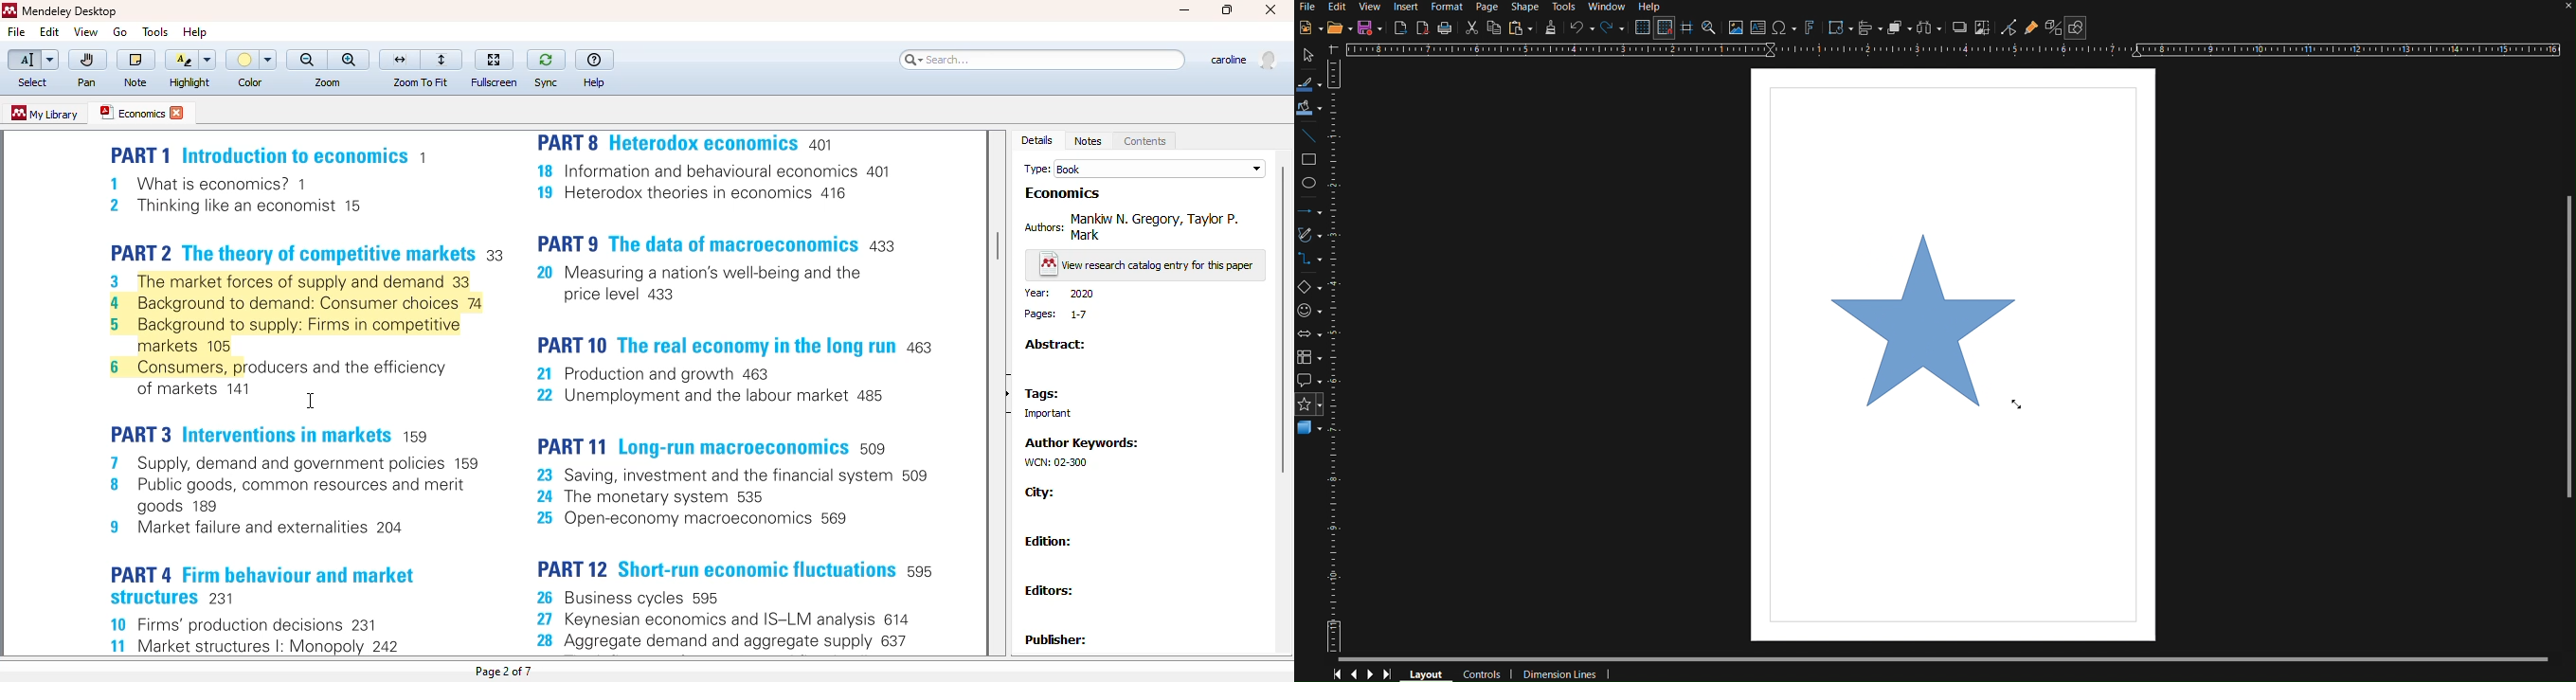 This screenshot has width=2576, height=700. What do you see at coordinates (1310, 28) in the screenshot?
I see `New` at bounding box center [1310, 28].